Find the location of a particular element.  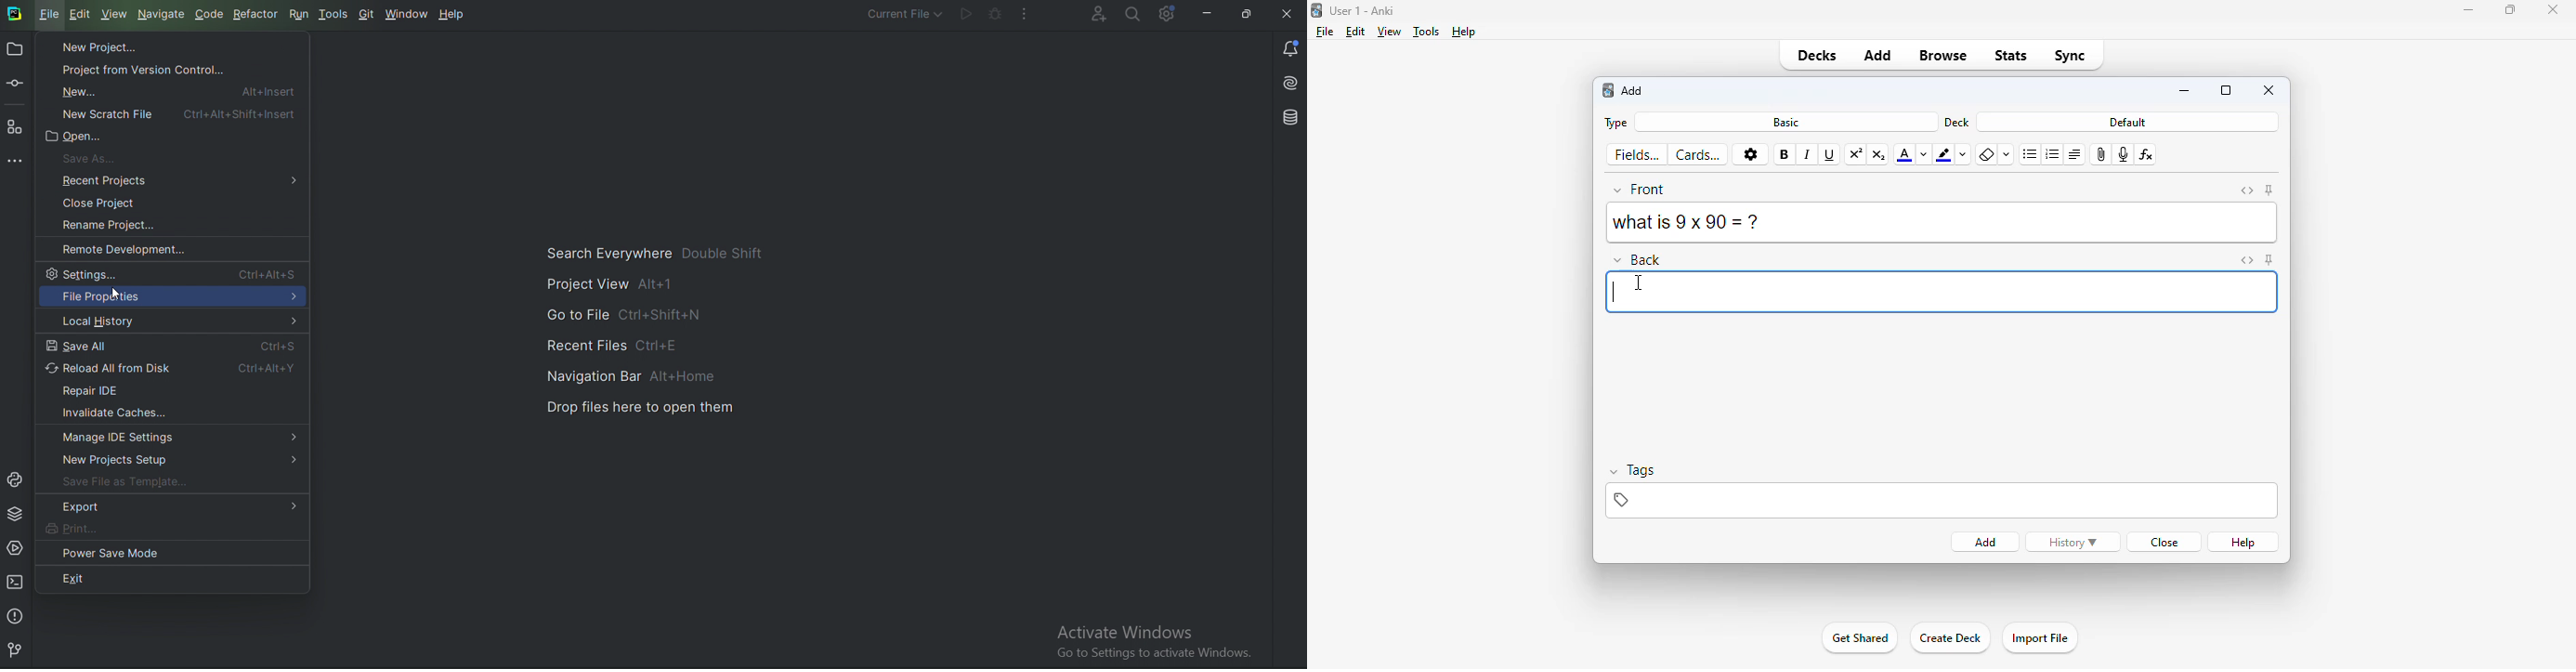

equations is located at coordinates (2148, 154).